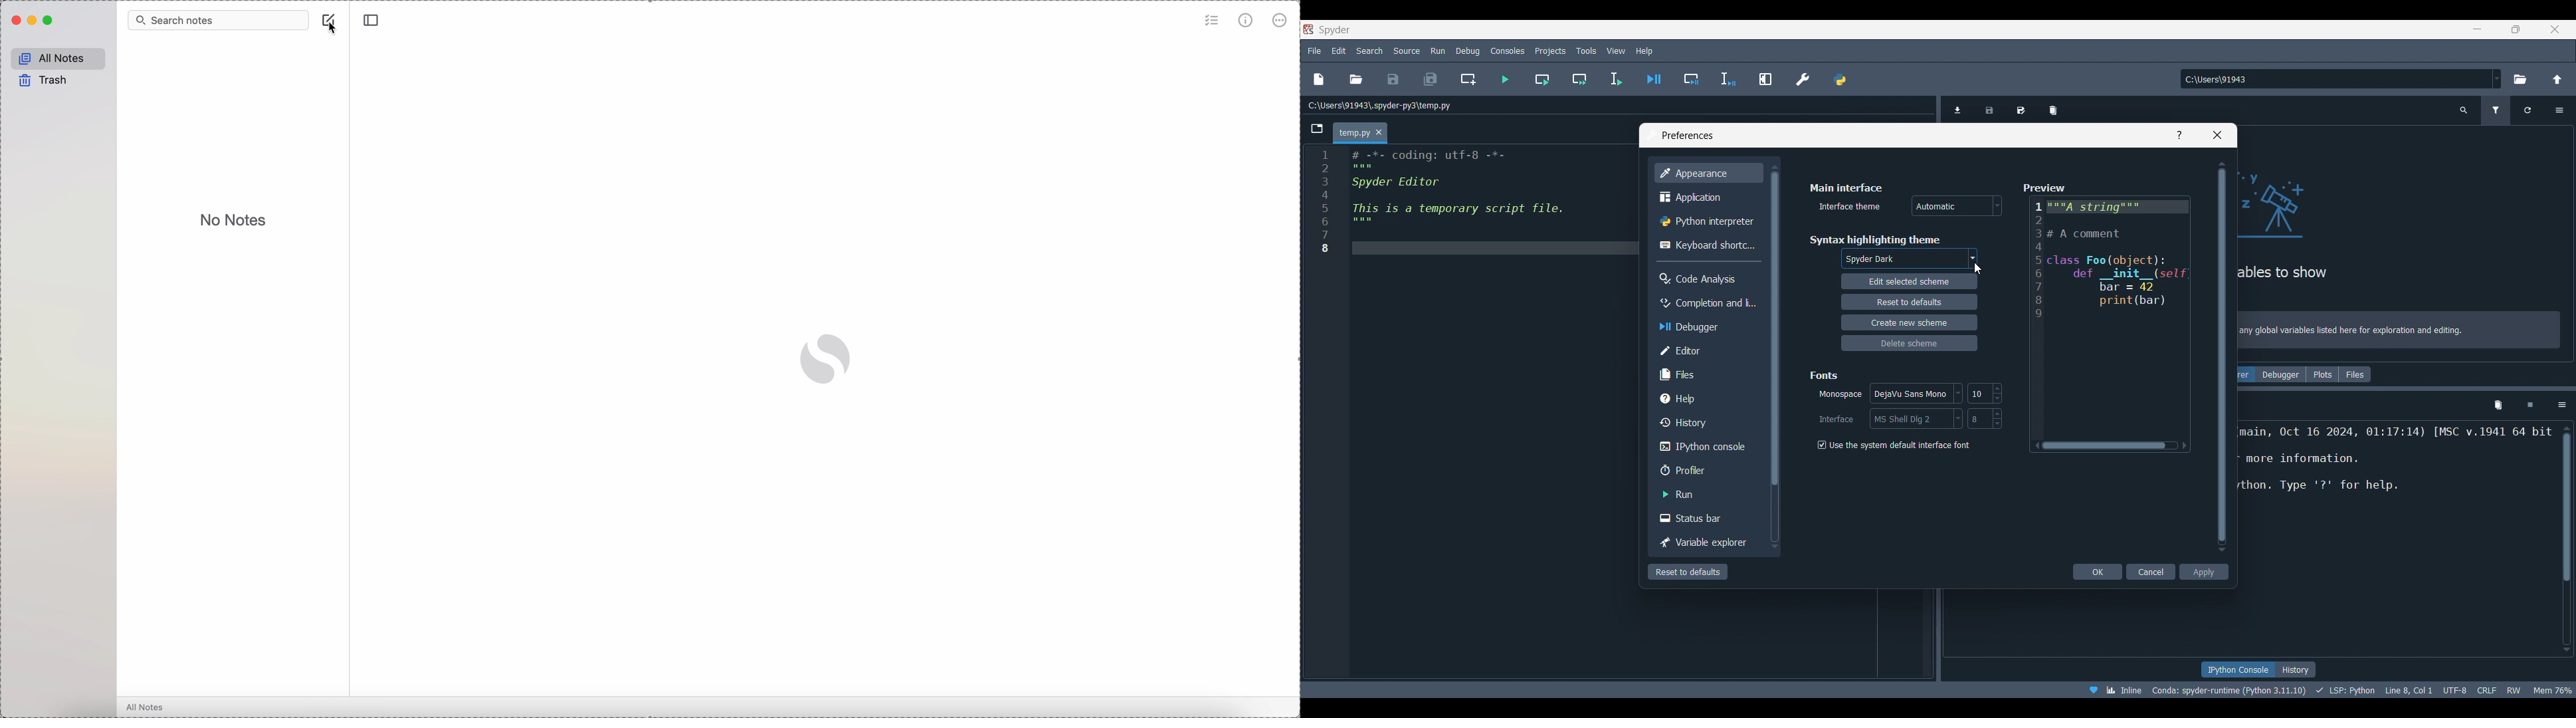  I want to click on more options, so click(1281, 21).